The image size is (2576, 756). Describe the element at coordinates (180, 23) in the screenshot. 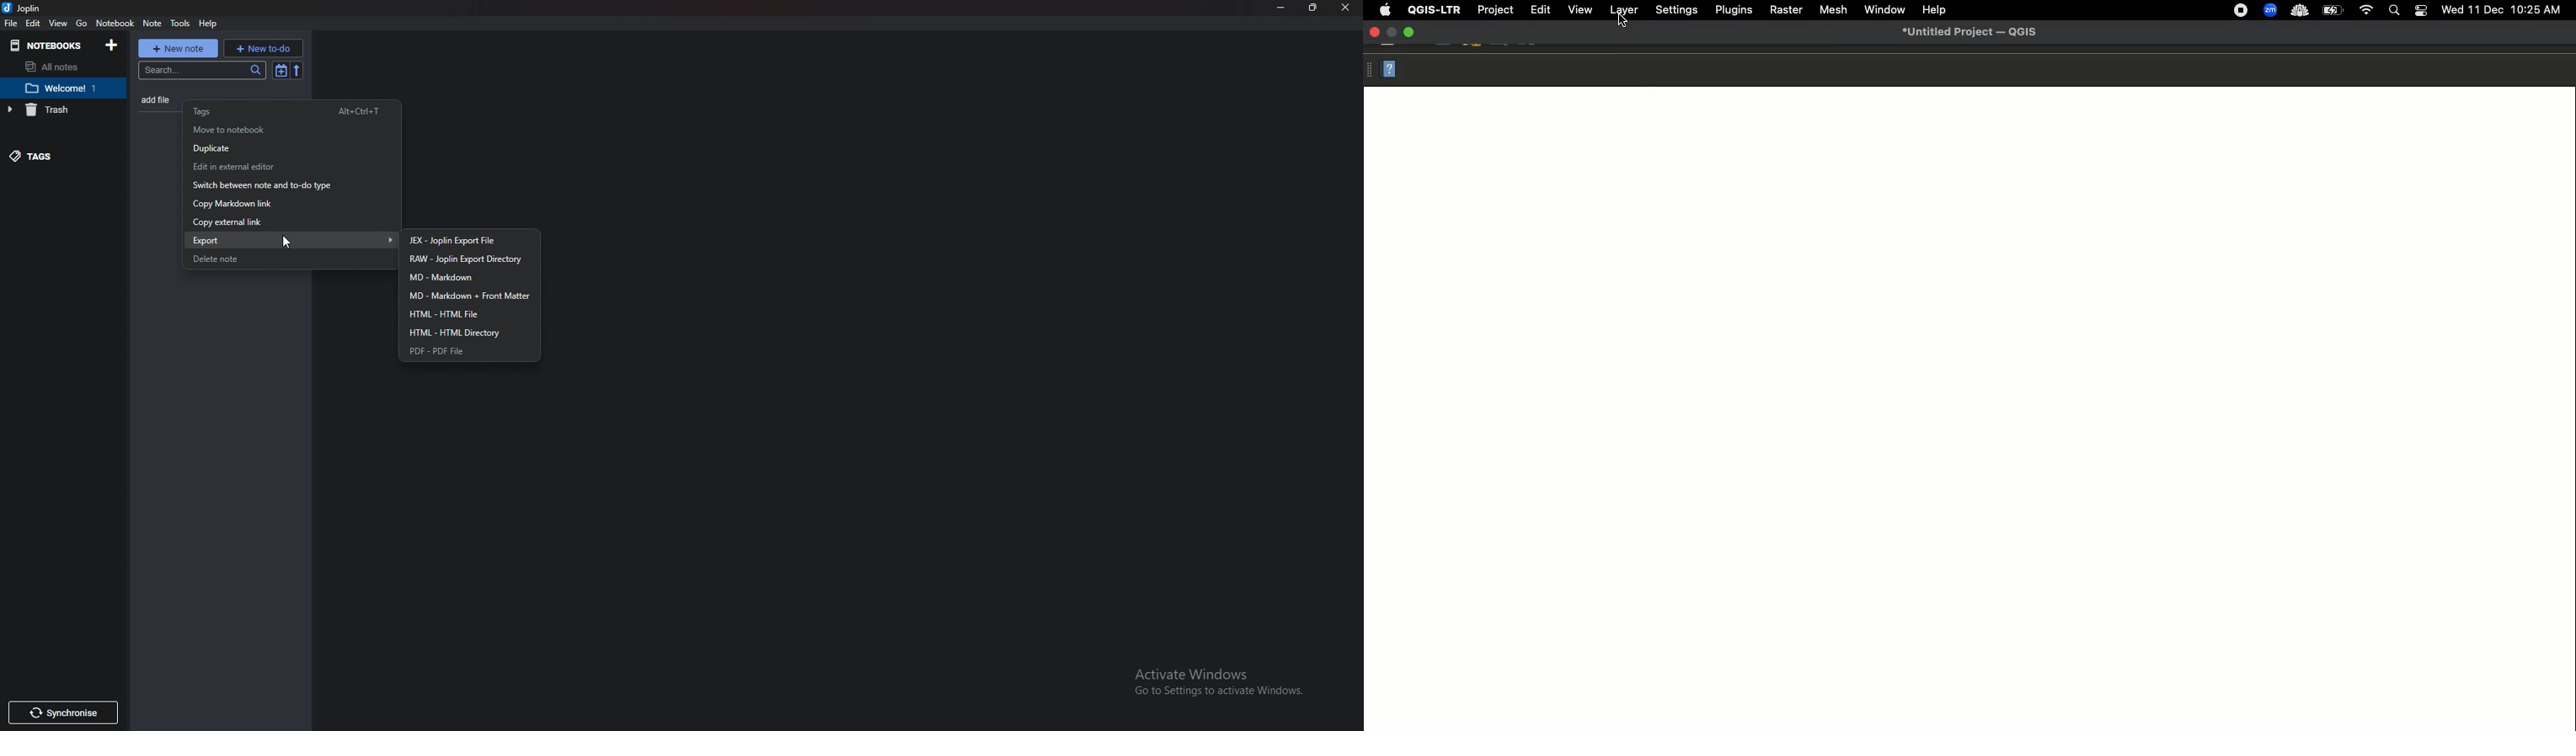

I see `Tools` at that location.